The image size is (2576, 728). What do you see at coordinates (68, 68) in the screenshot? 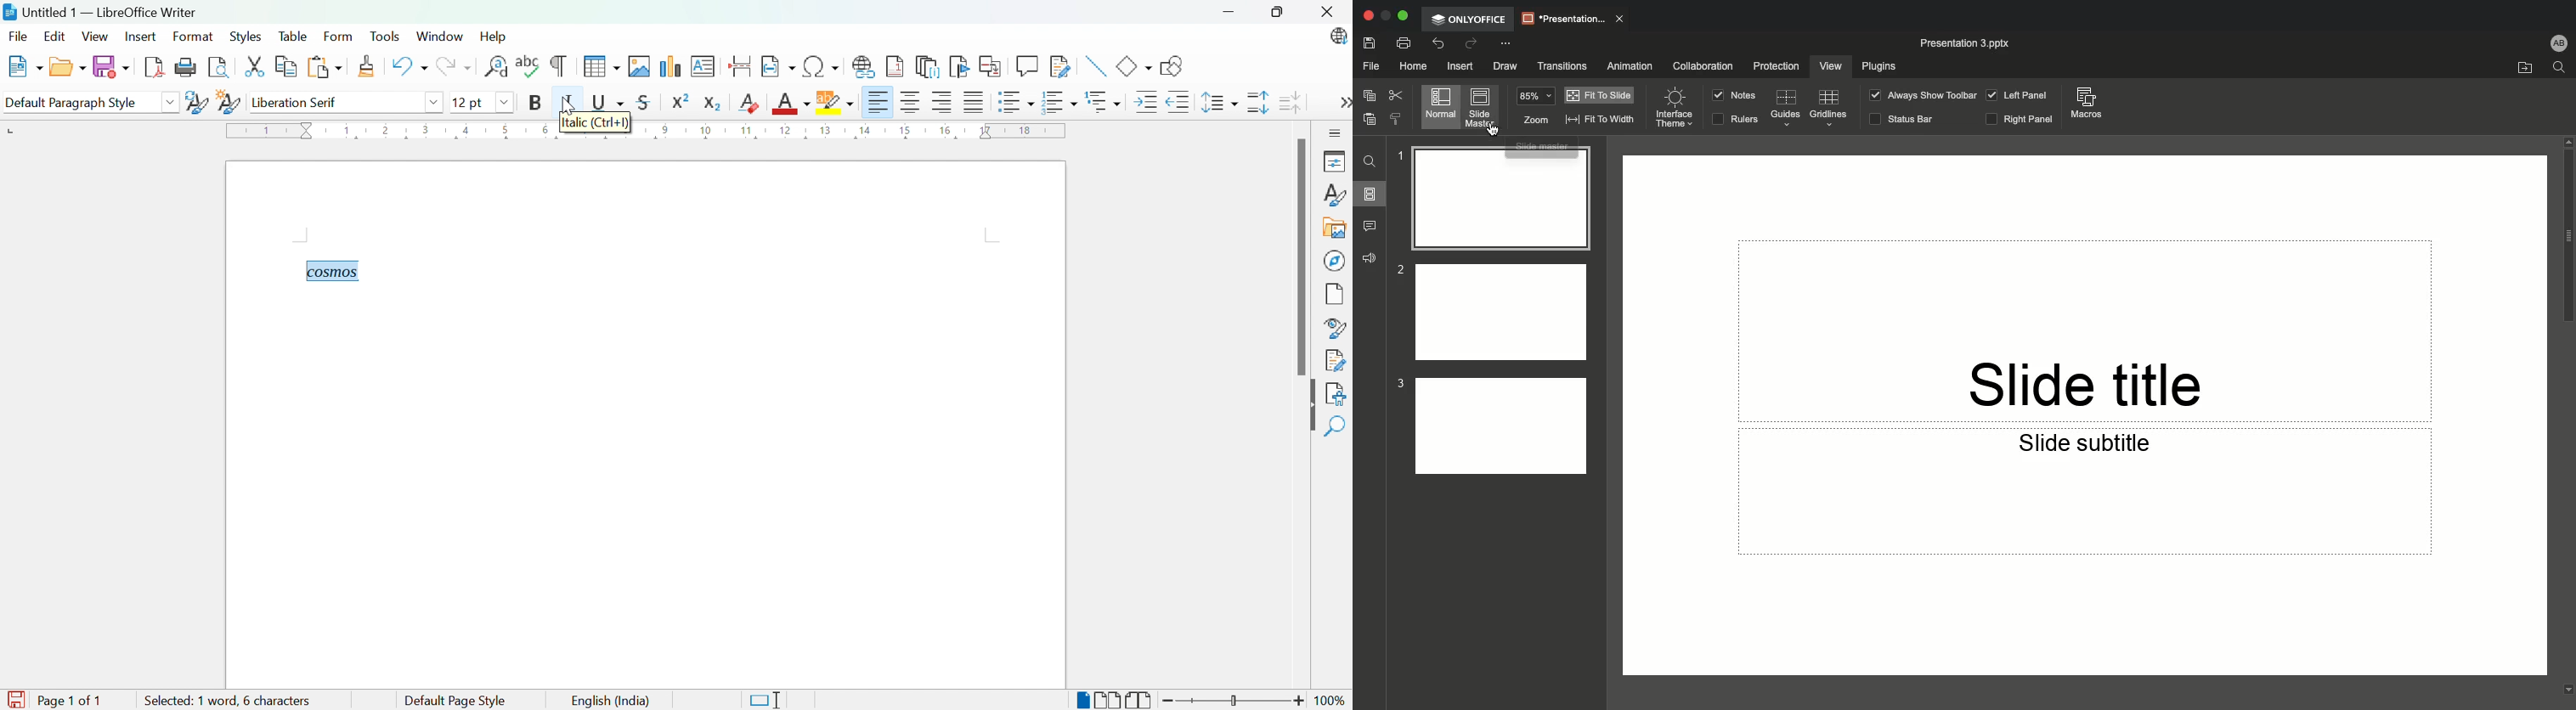
I see `Open` at bounding box center [68, 68].